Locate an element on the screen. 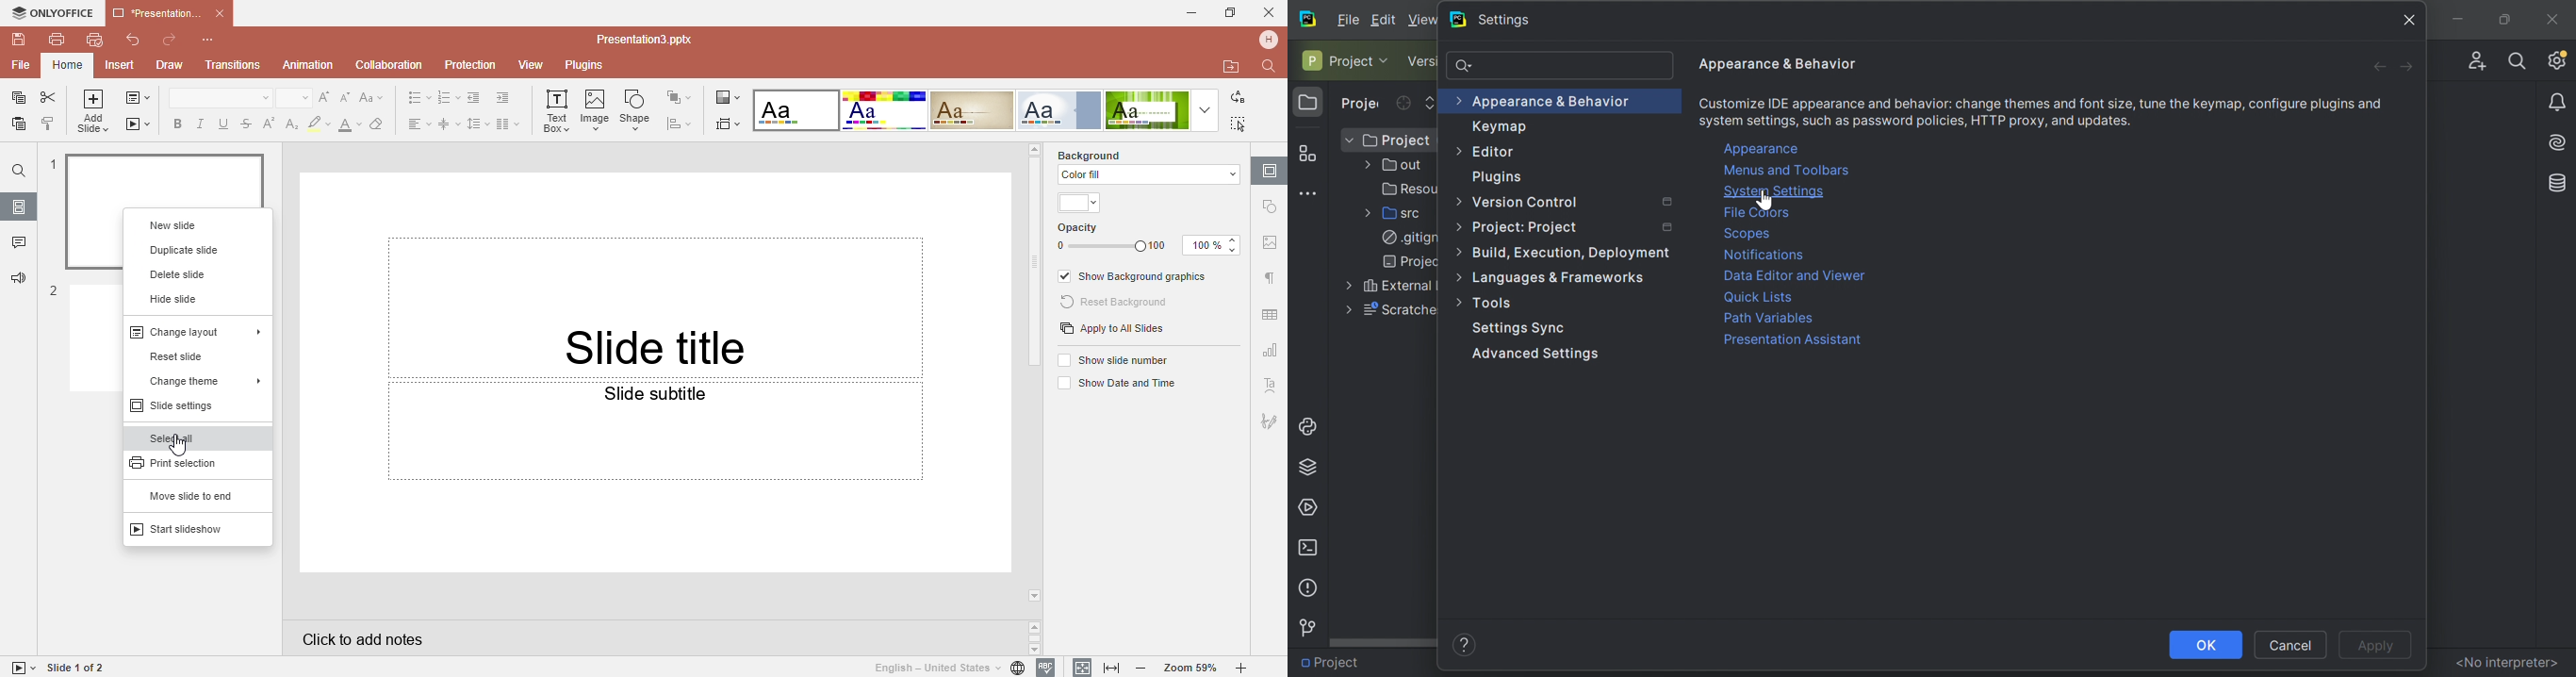 This screenshot has width=2576, height=700. Numbering is located at coordinates (450, 98).